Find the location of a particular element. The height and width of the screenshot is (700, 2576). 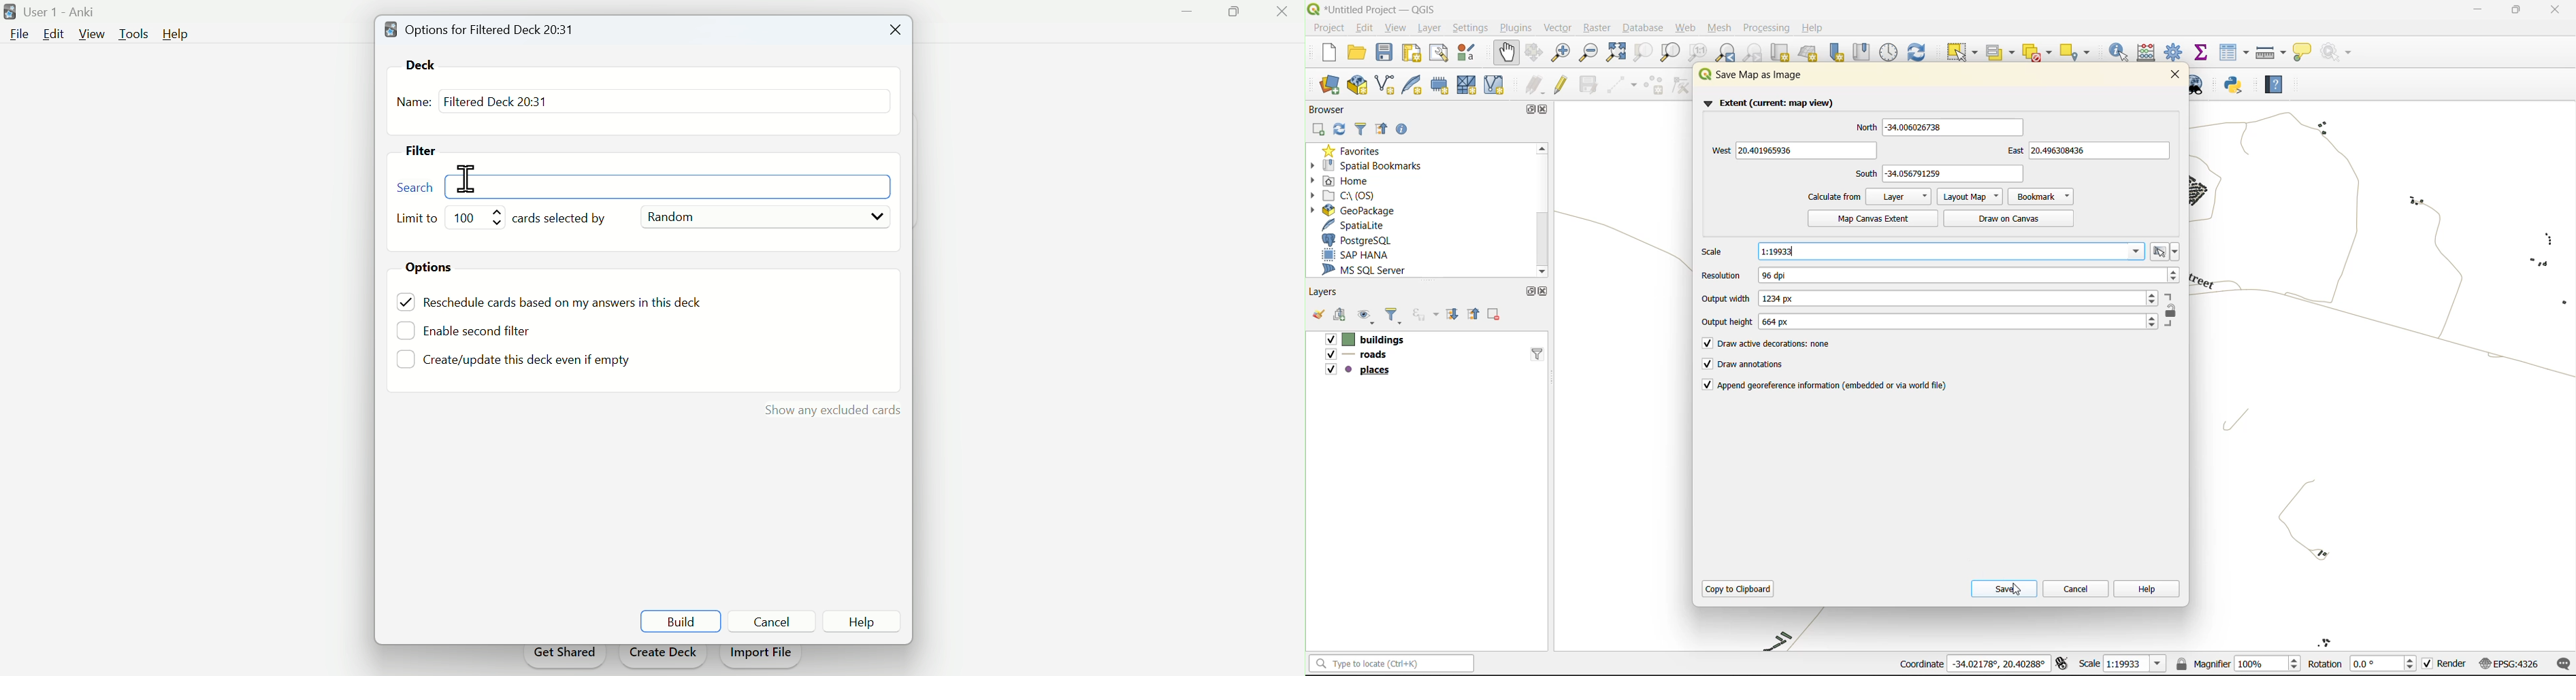

 is located at coordinates (772, 621).